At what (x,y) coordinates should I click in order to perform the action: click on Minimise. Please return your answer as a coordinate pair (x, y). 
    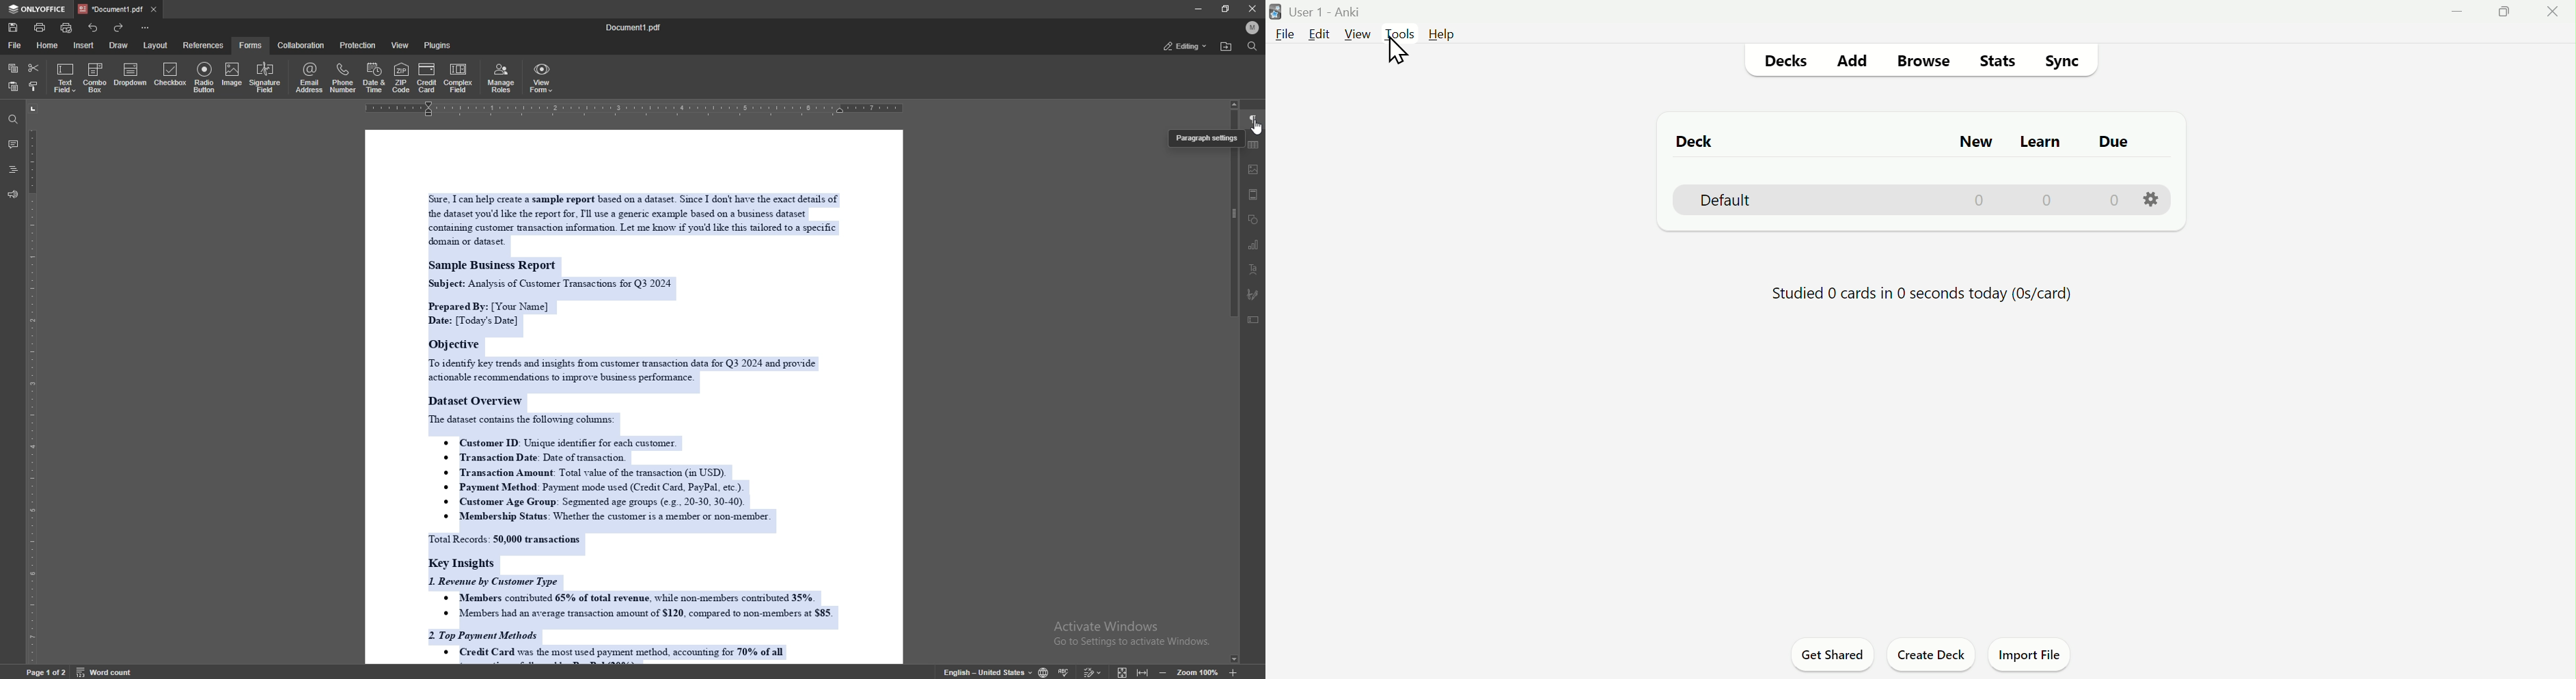
    Looking at the image, I should click on (2457, 11).